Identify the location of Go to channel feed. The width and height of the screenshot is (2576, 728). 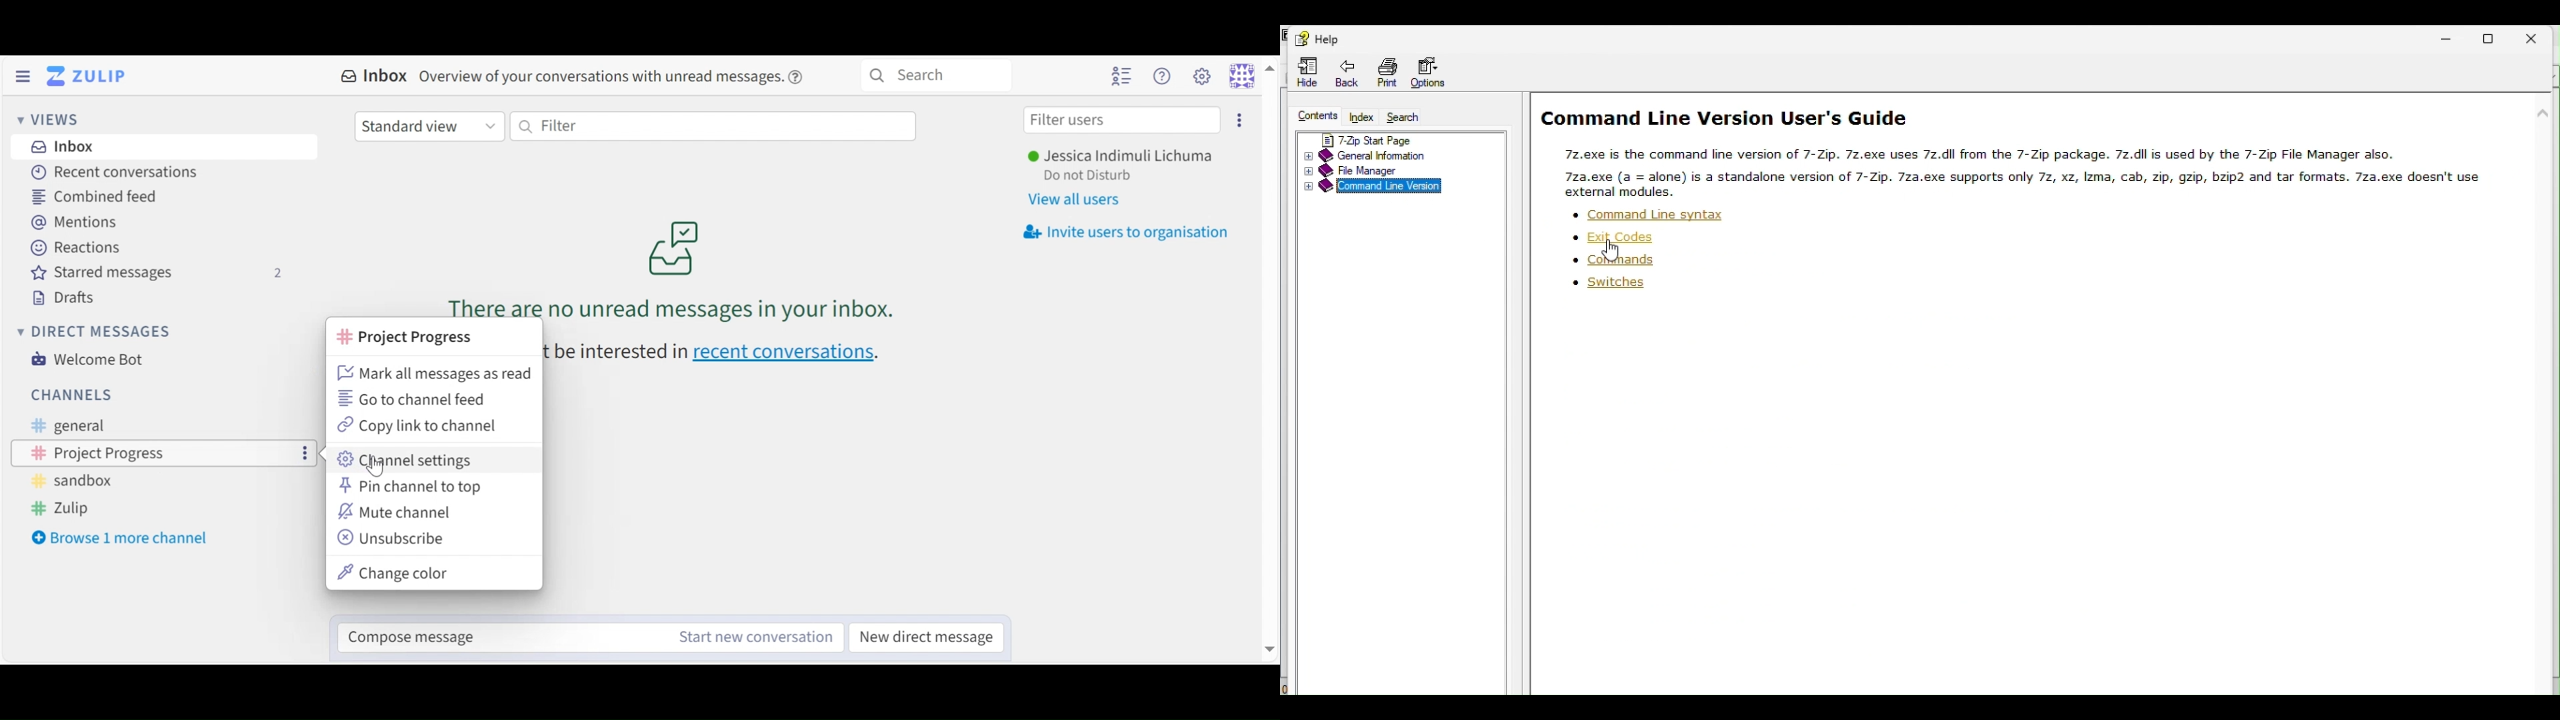
(421, 399).